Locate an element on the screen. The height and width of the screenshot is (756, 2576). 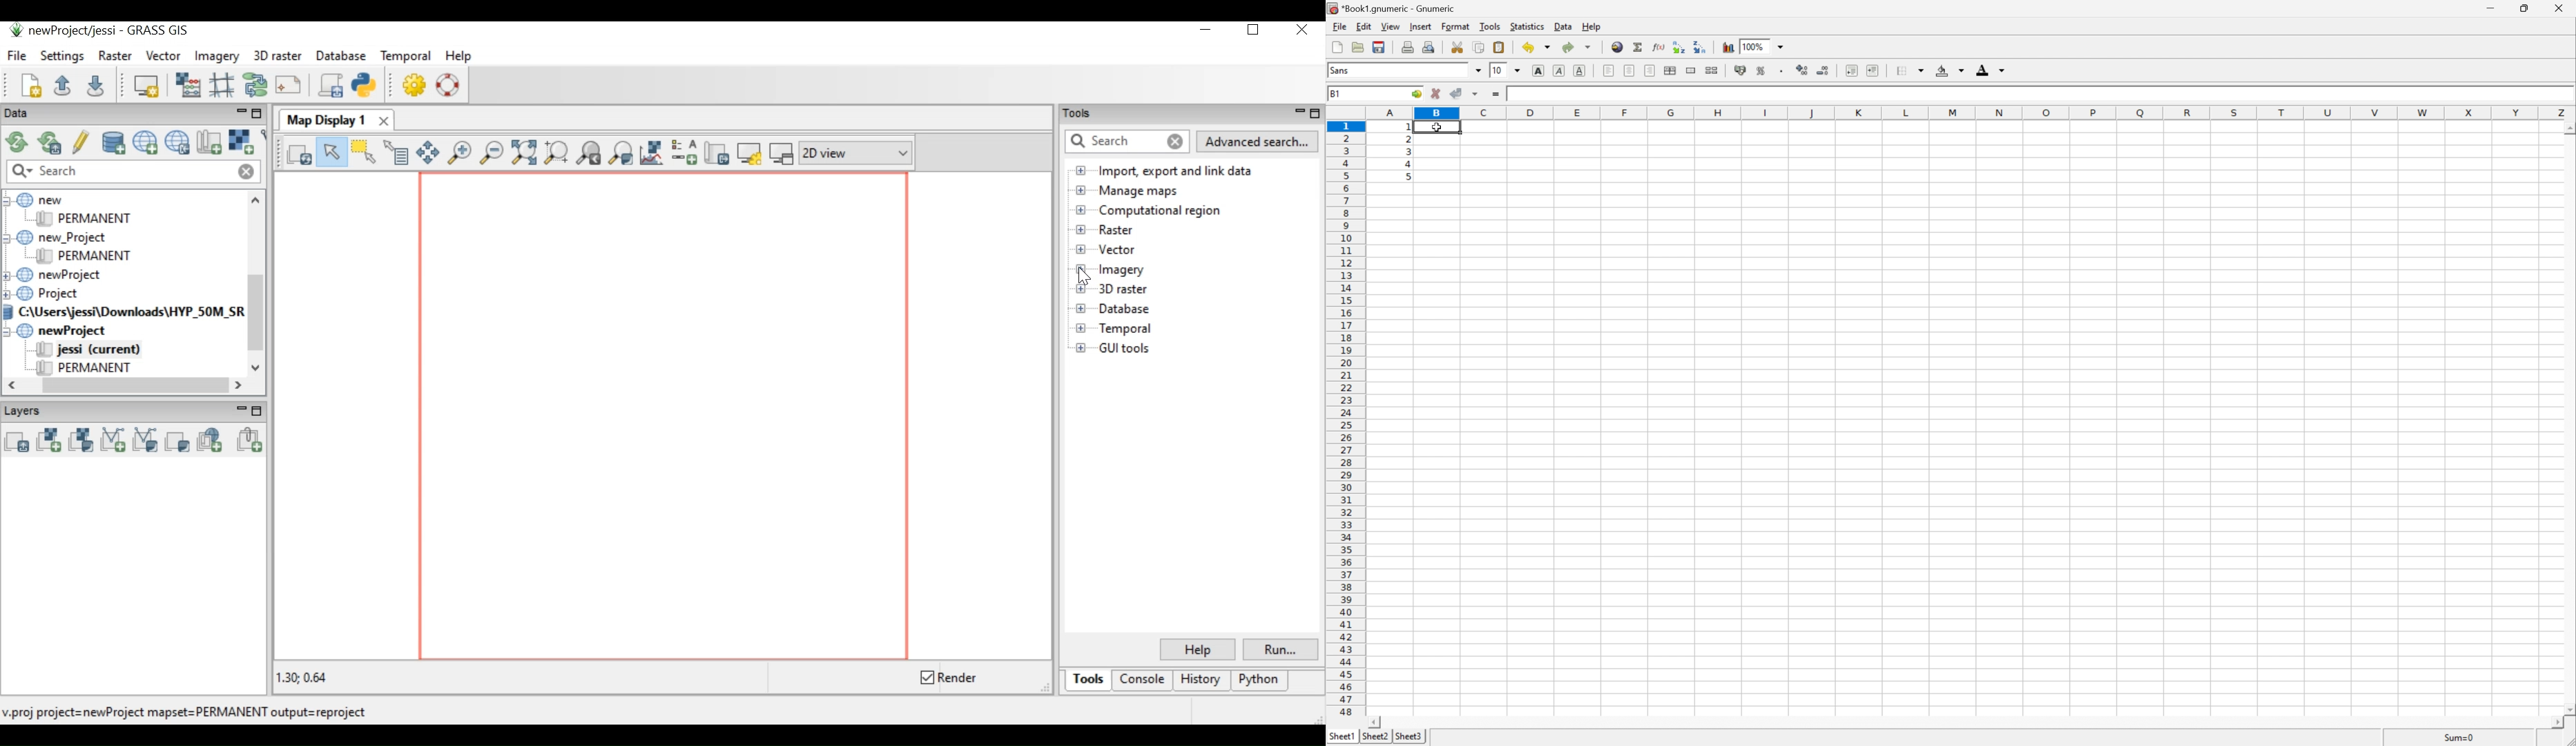
5 is located at coordinates (1409, 176).